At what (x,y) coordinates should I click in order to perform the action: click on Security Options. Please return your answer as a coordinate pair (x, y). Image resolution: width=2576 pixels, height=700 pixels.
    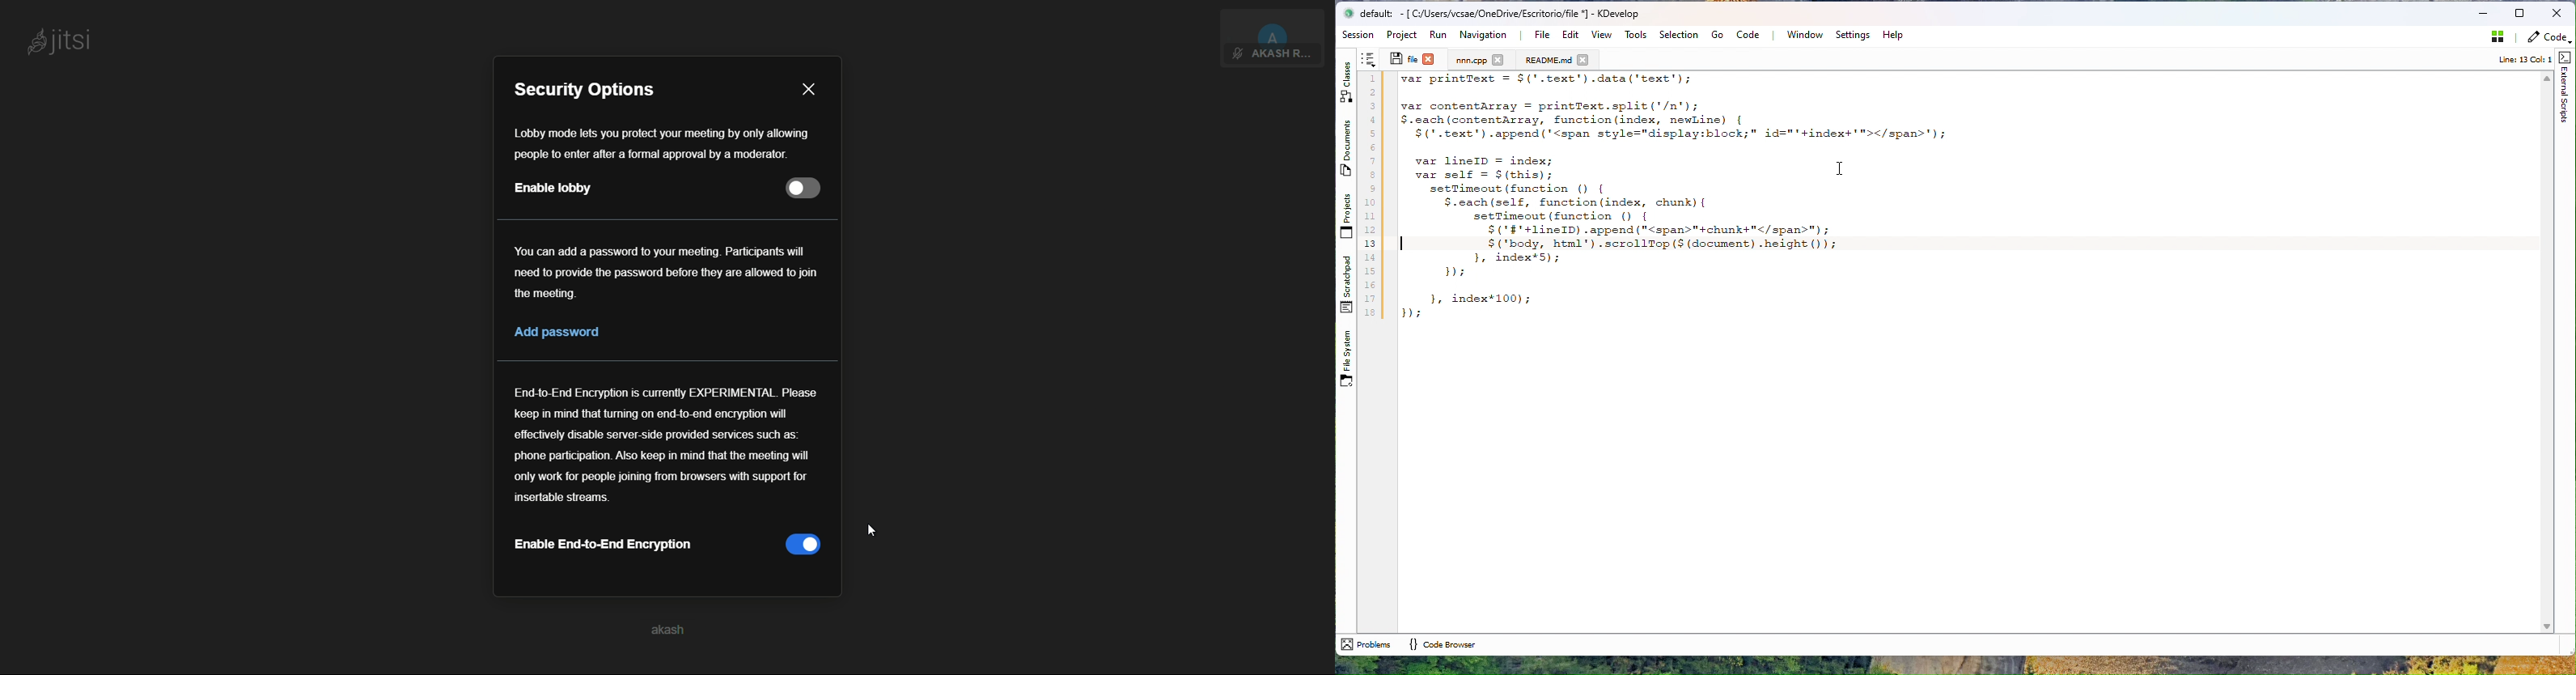
    Looking at the image, I should click on (592, 88).